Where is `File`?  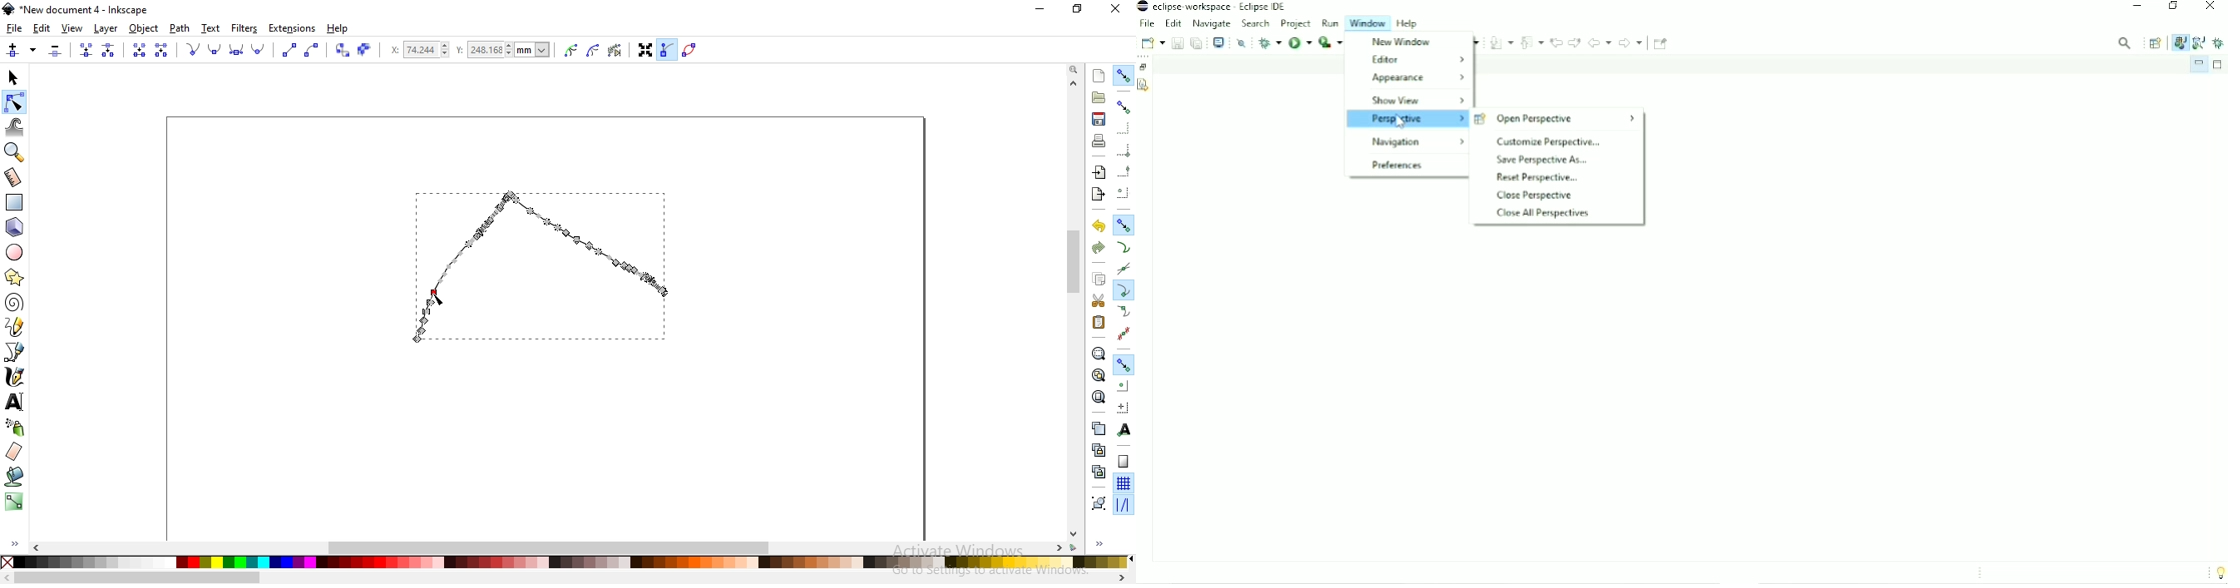 File is located at coordinates (1147, 24).